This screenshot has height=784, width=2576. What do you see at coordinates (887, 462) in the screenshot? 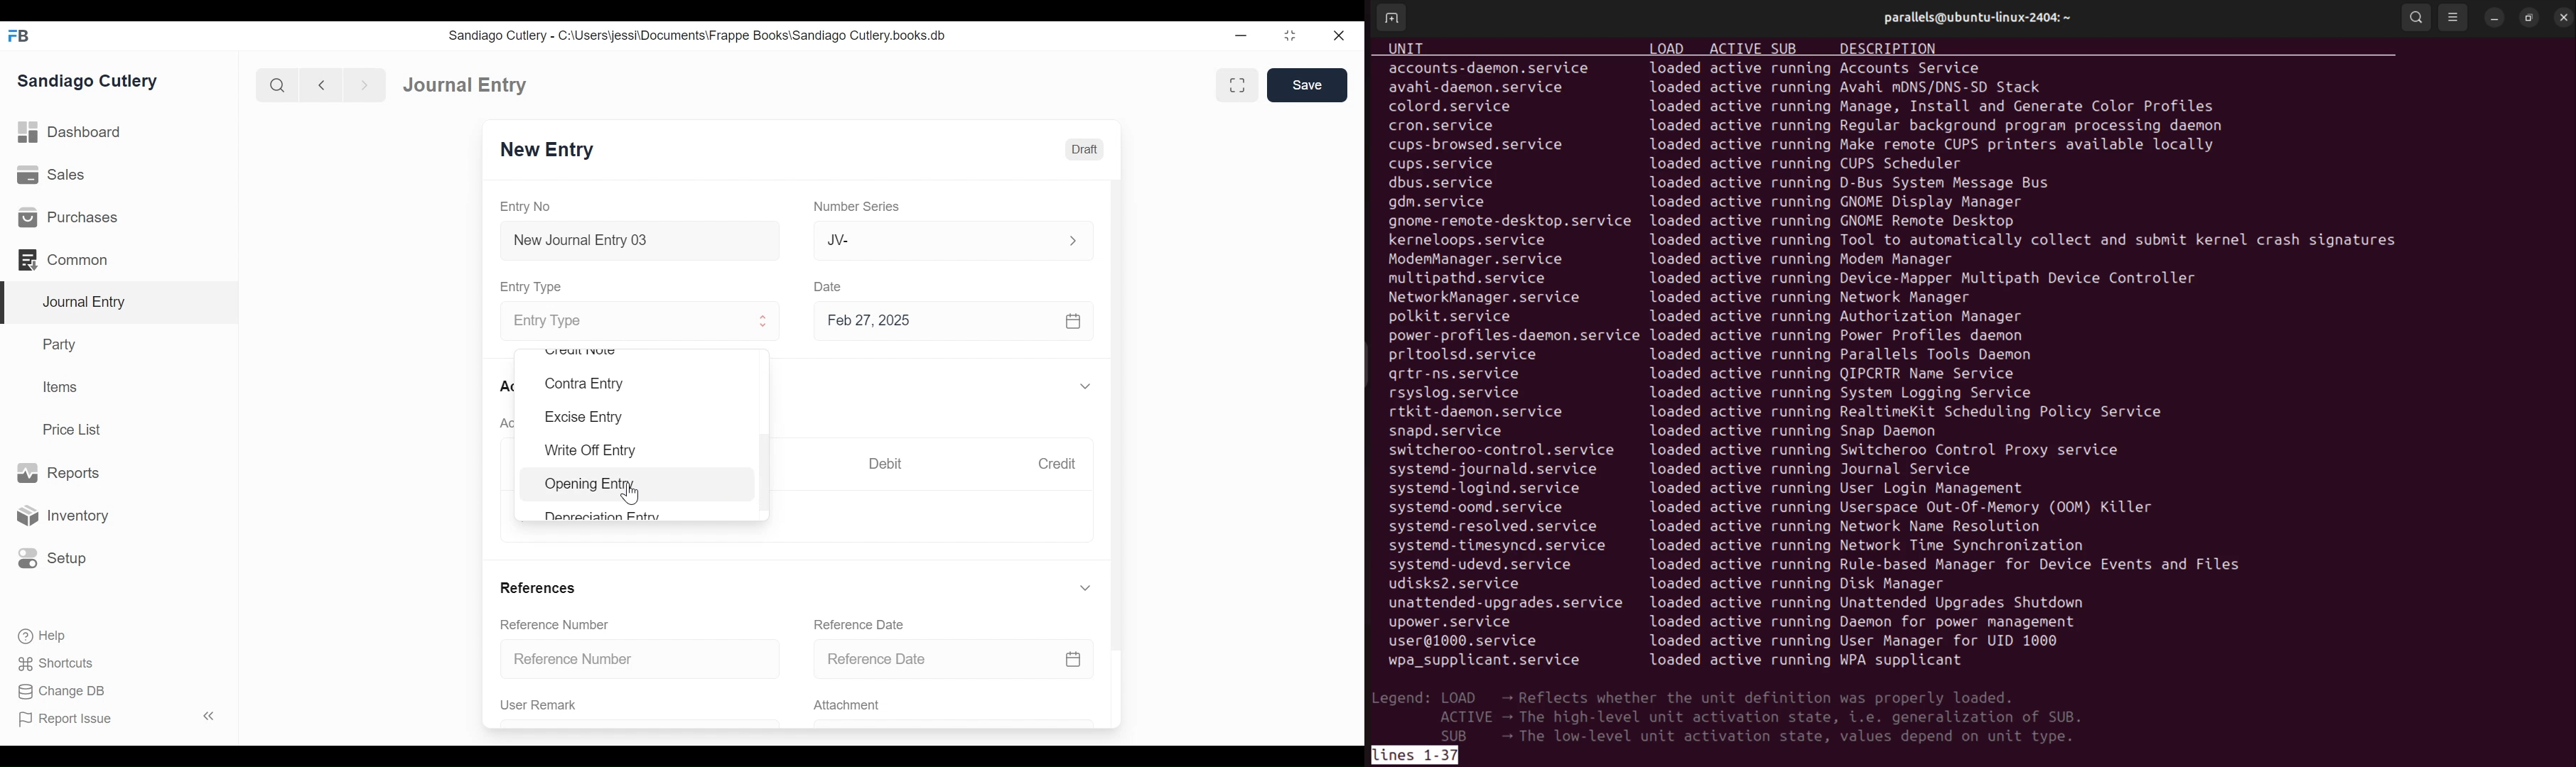
I see `Debit` at bounding box center [887, 462].